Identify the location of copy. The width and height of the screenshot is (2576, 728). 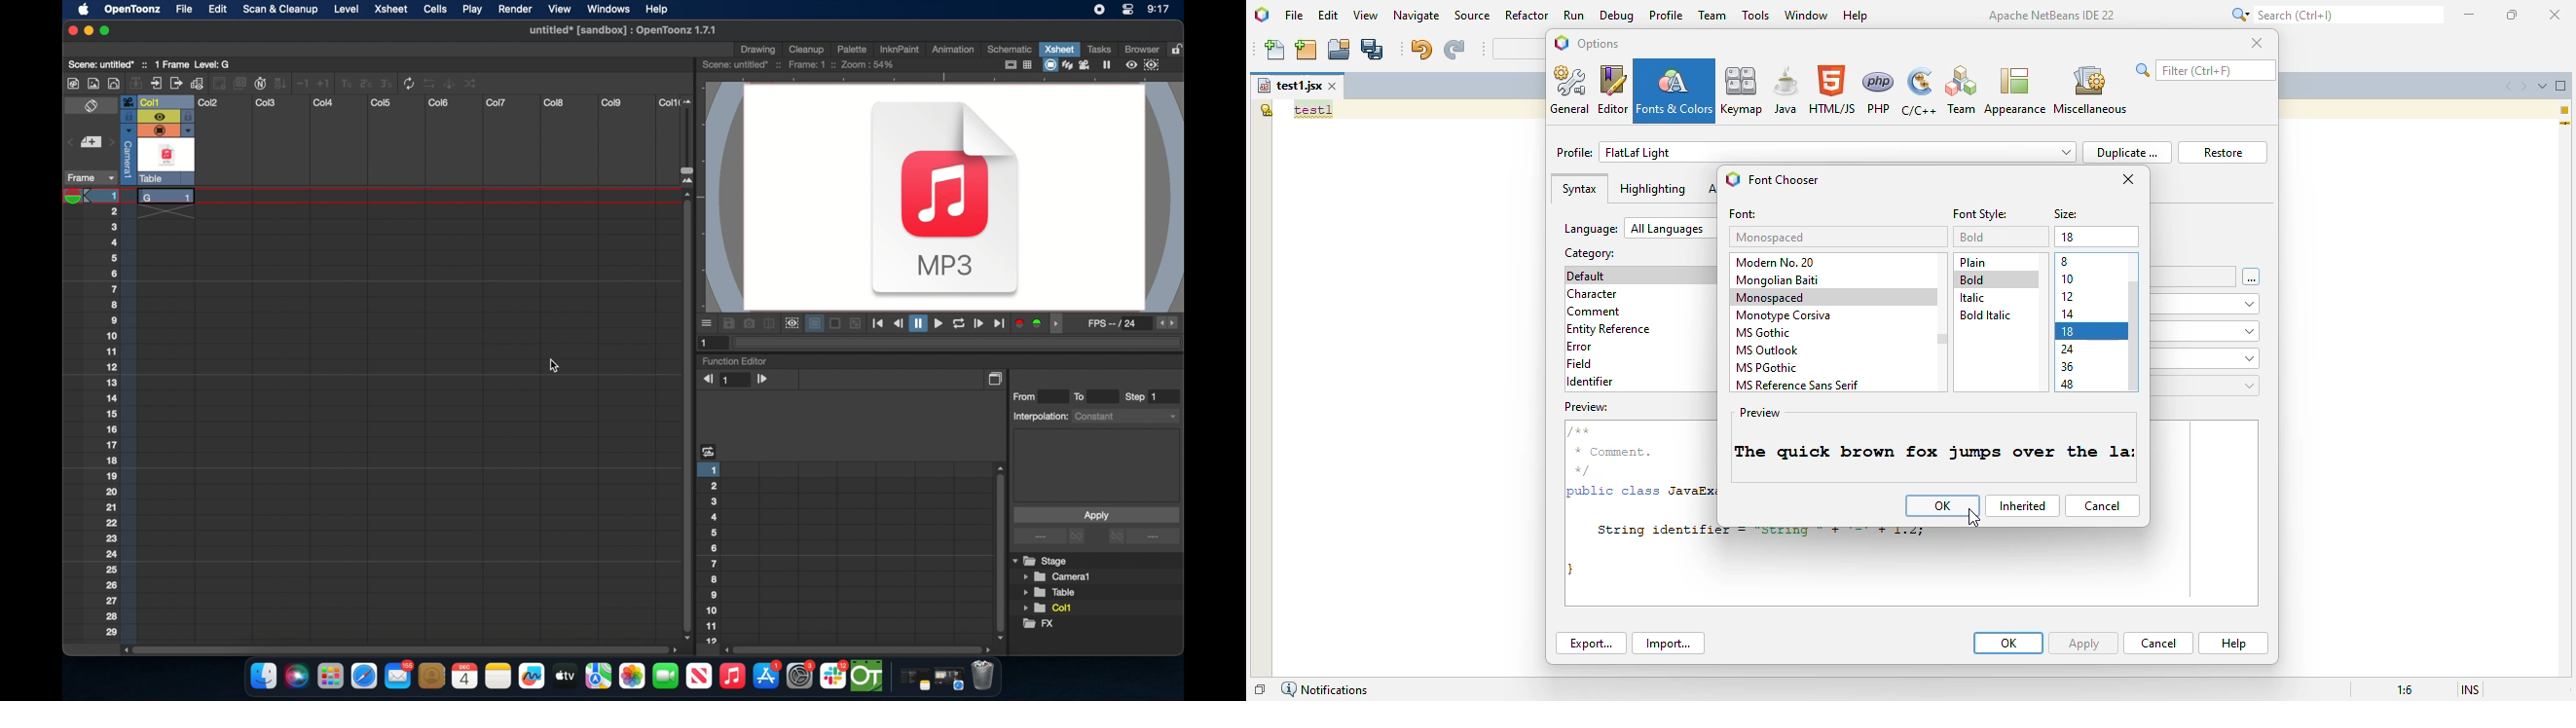
(997, 378).